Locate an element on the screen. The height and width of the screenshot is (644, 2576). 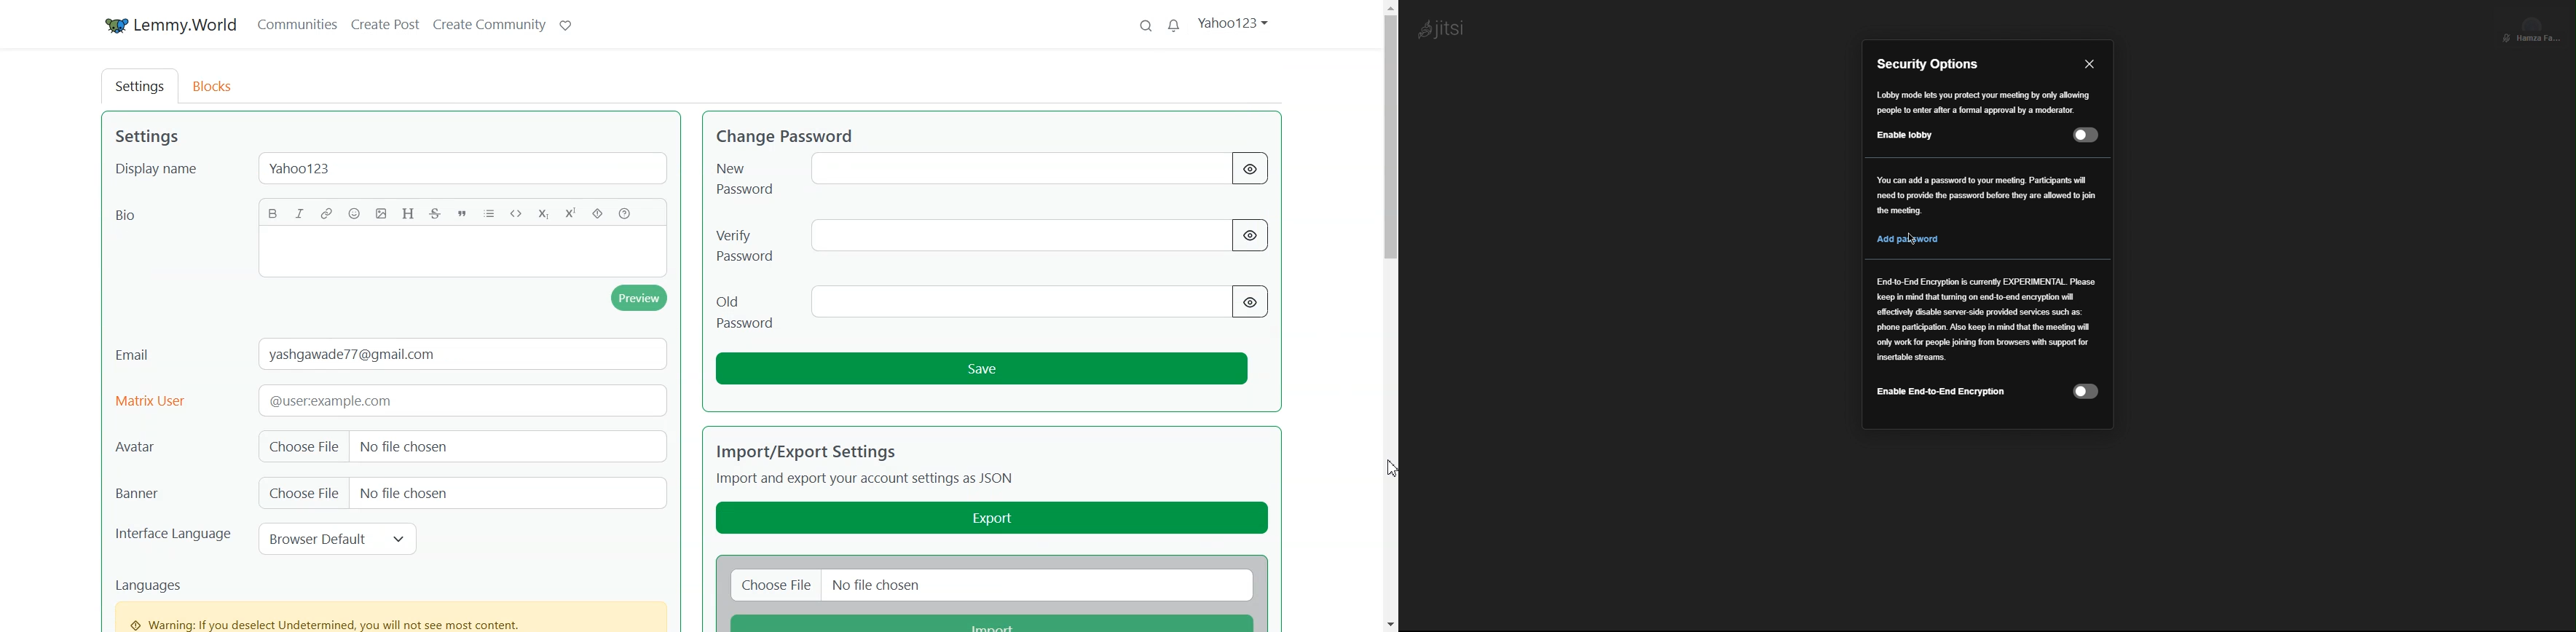
Export is located at coordinates (993, 517).